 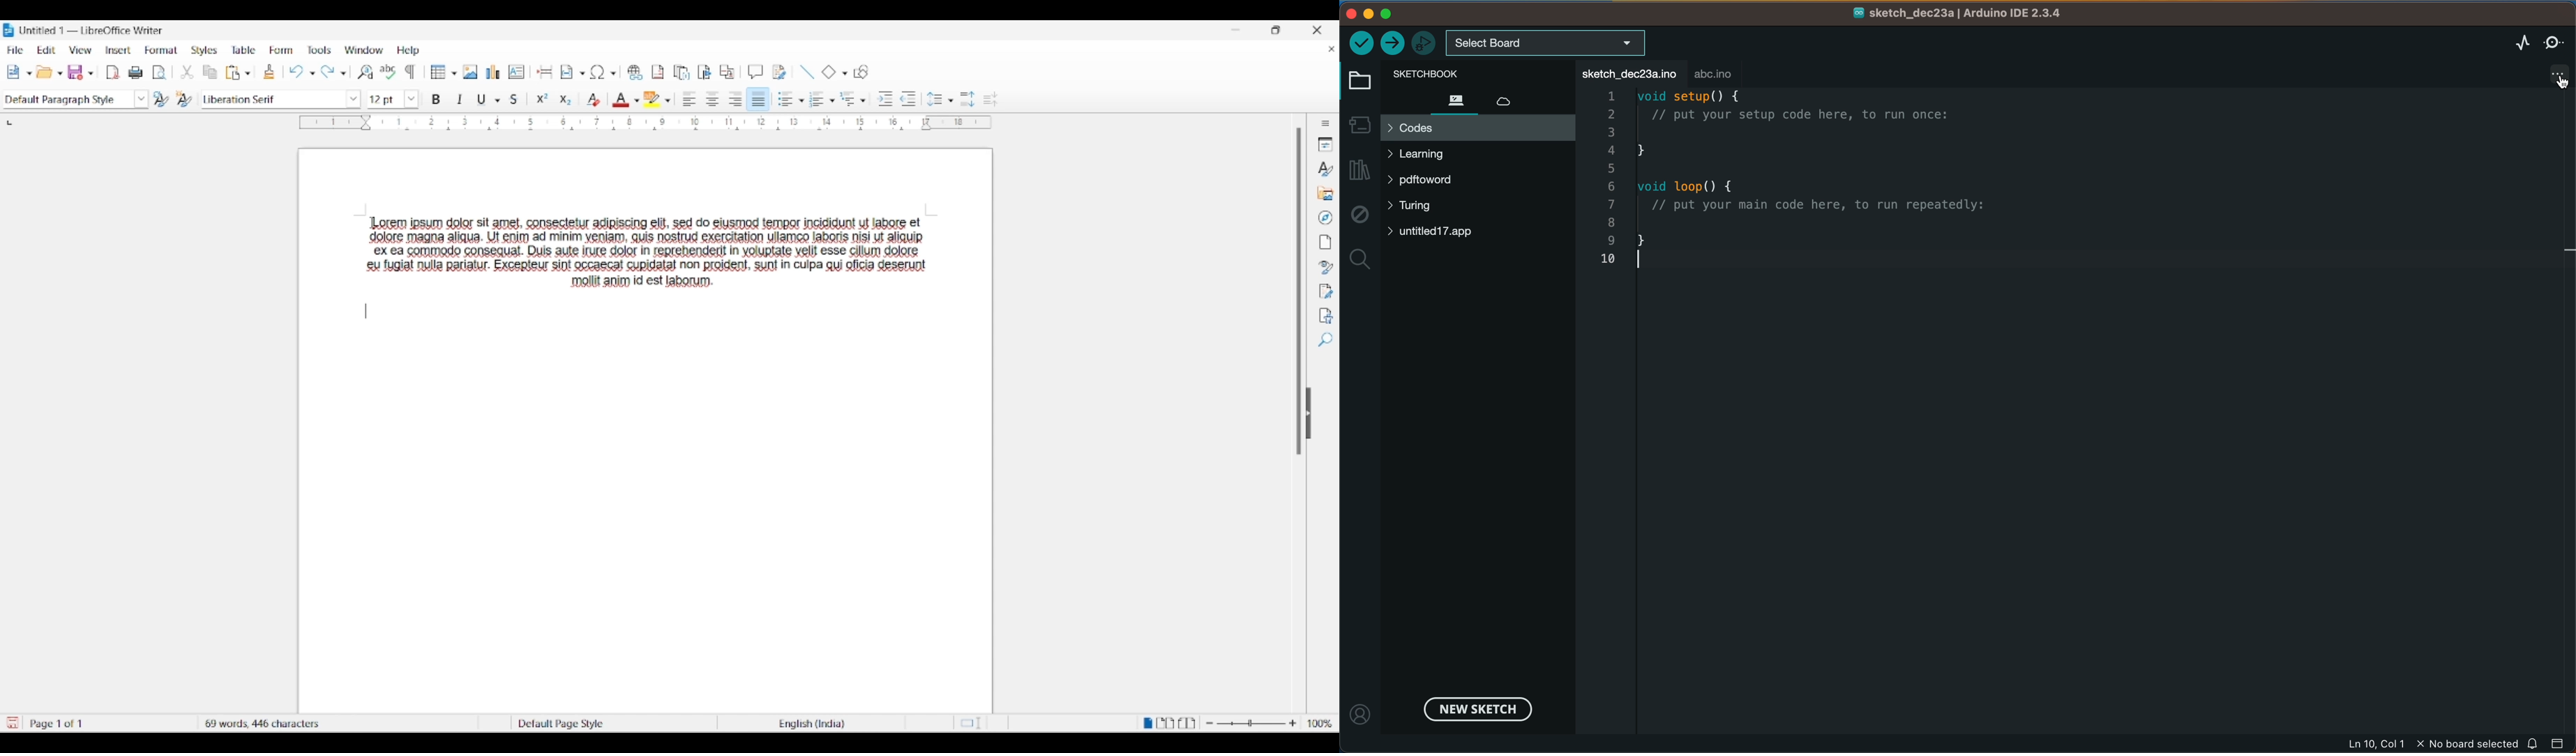 What do you see at coordinates (1320, 723) in the screenshot?
I see `100%` at bounding box center [1320, 723].